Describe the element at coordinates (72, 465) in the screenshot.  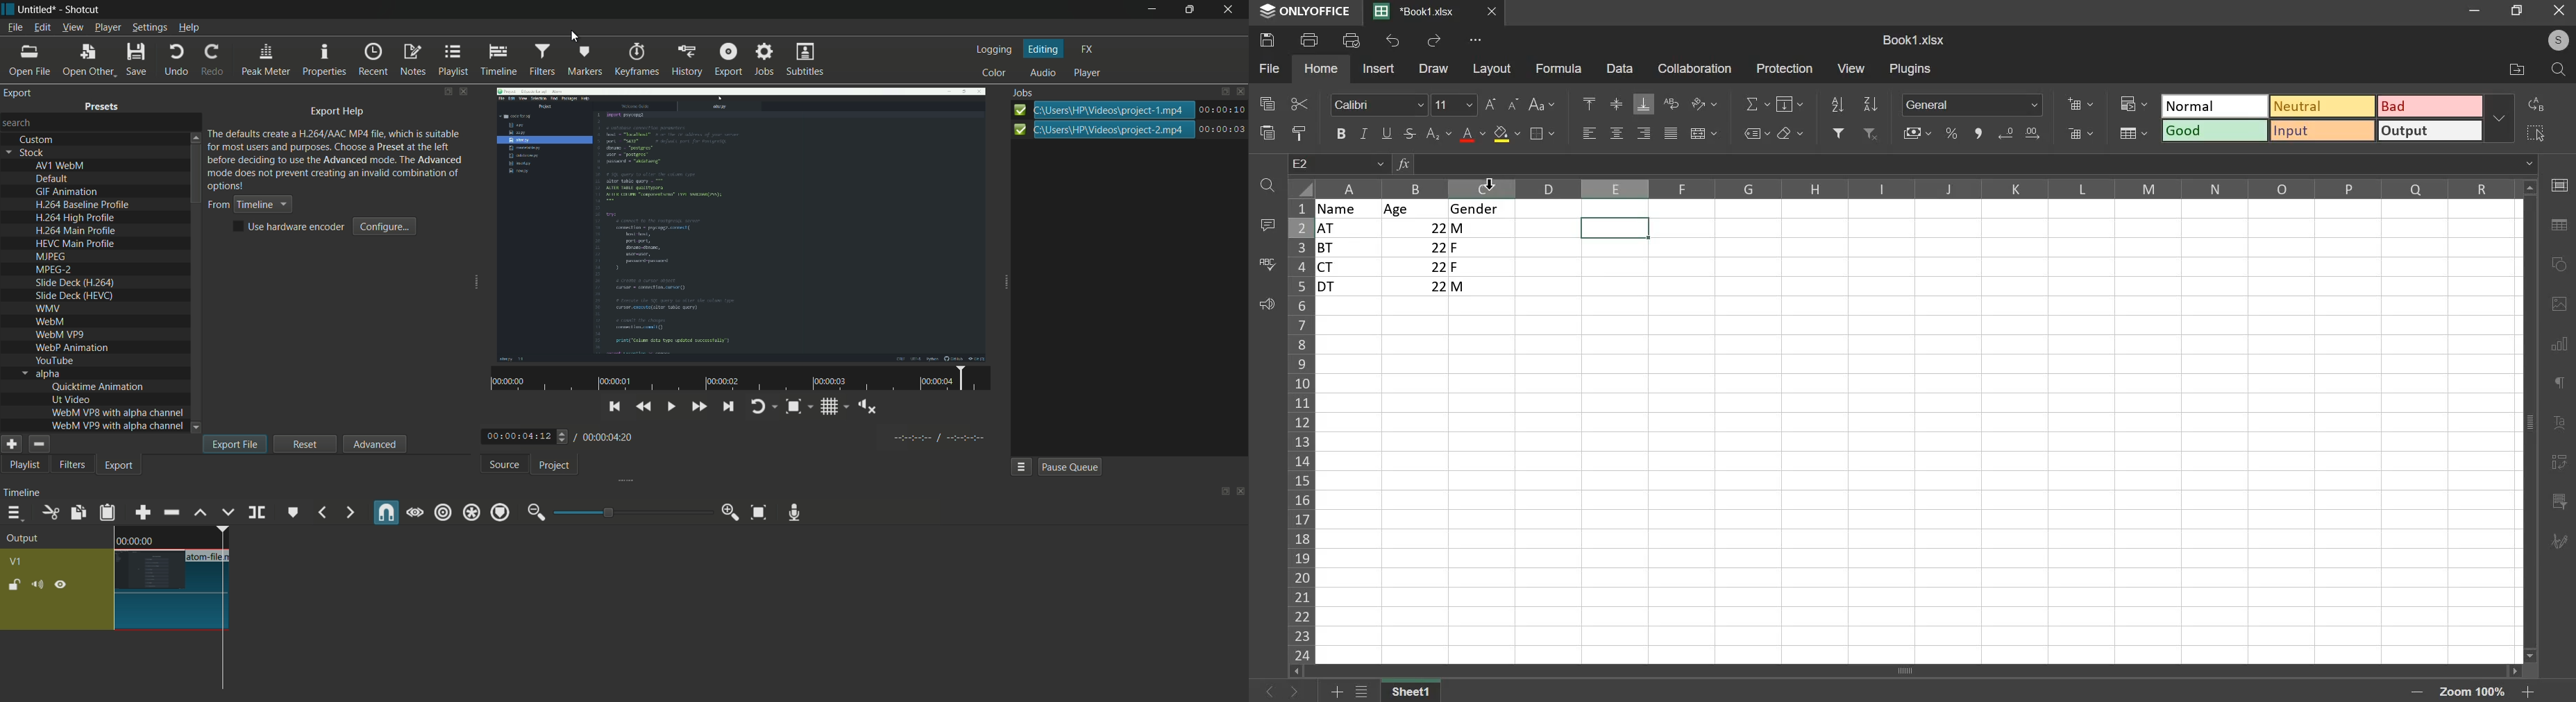
I see `filters` at that location.